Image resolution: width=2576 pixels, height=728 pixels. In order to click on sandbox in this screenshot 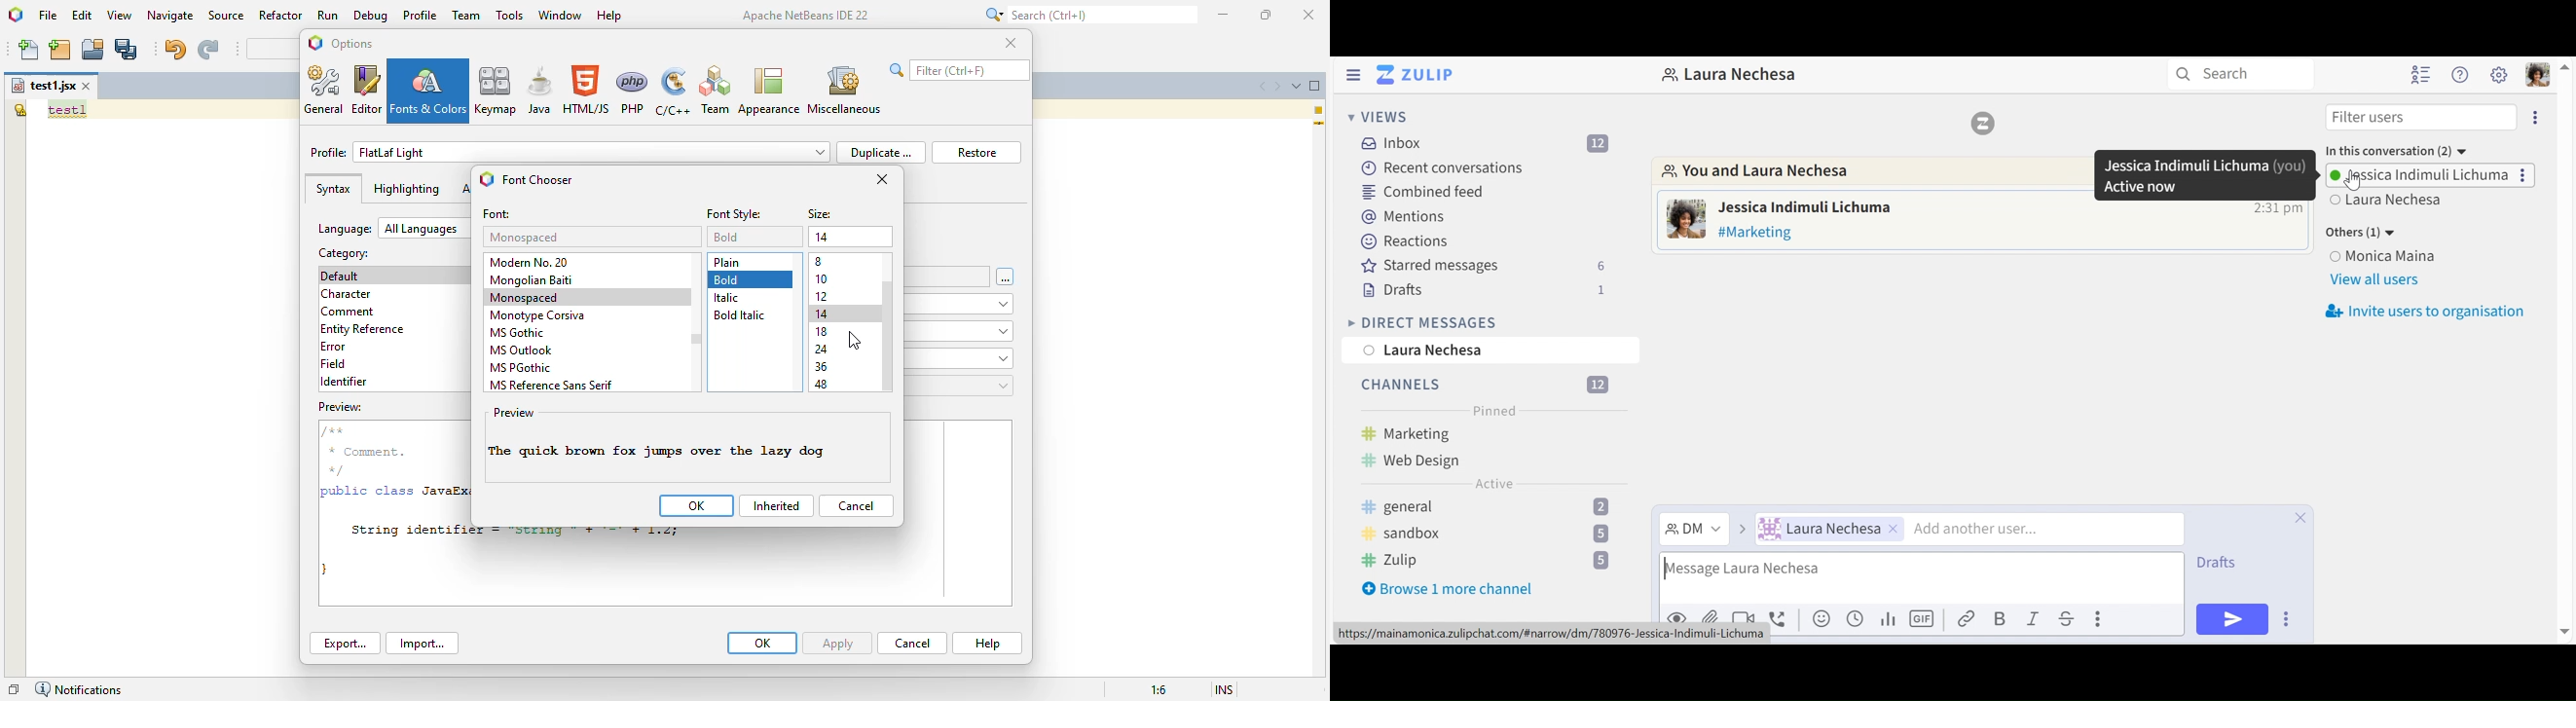, I will do `click(1490, 532)`.